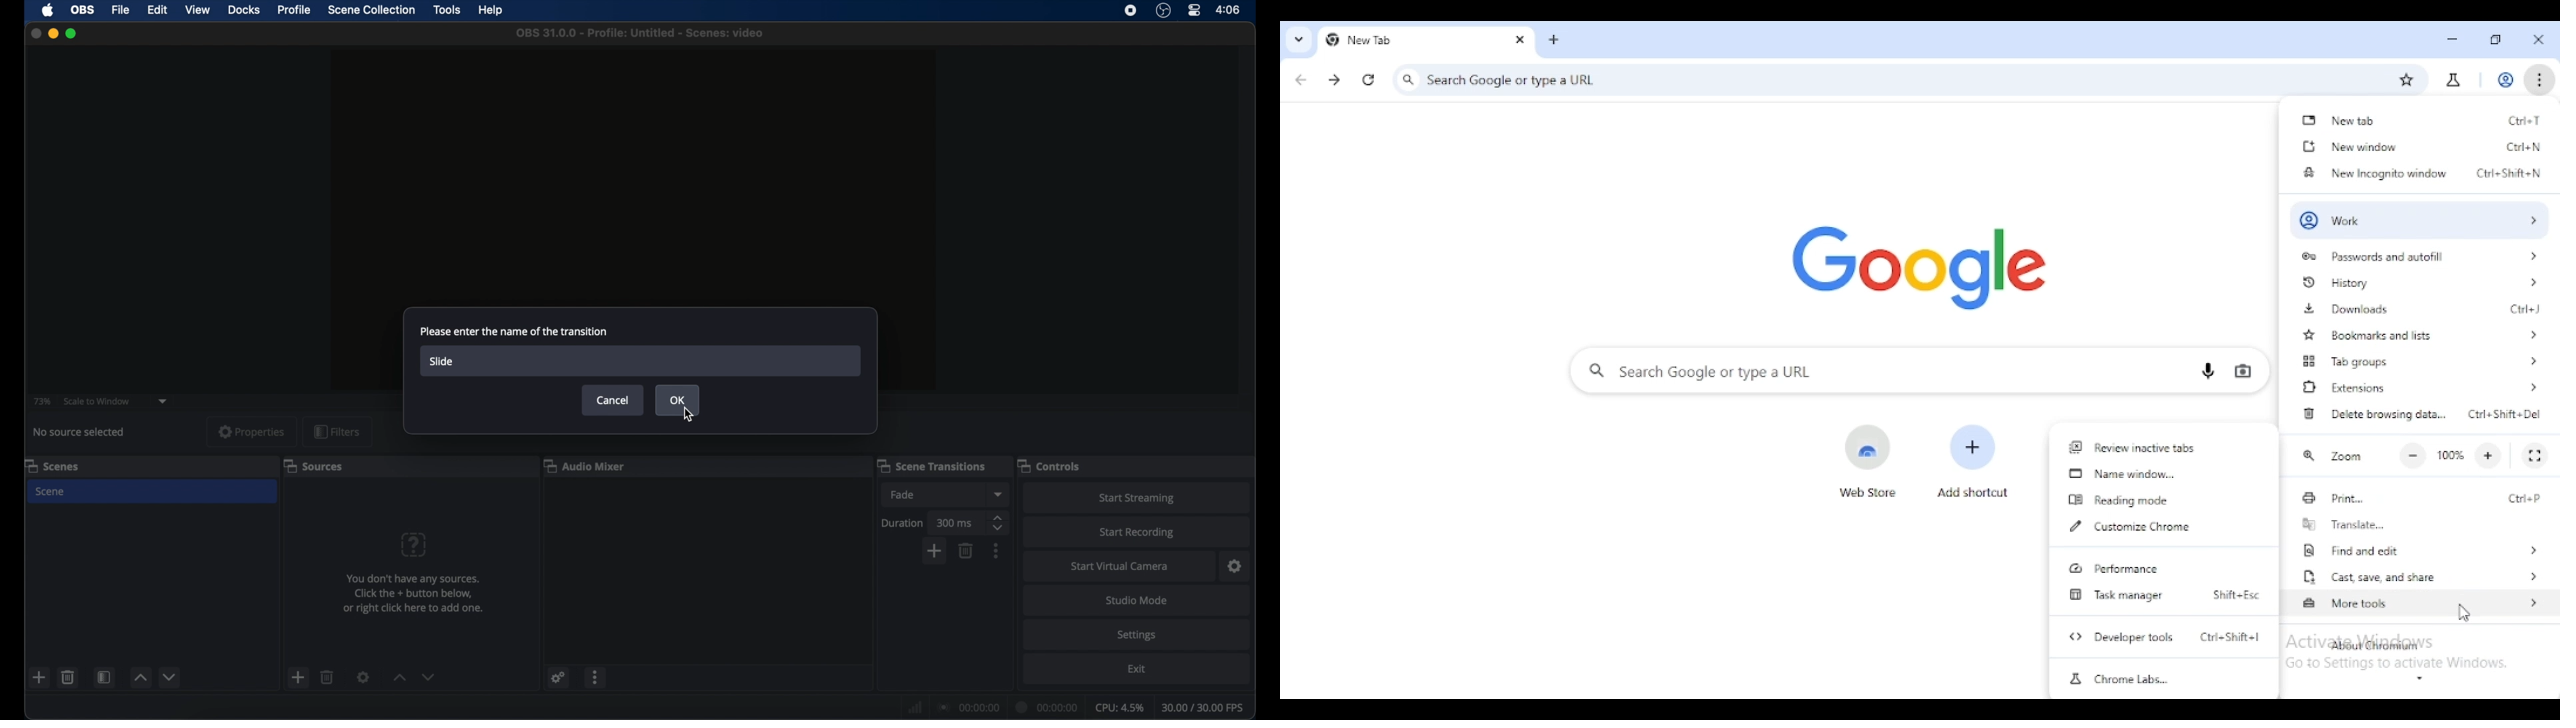 Image resolution: width=2576 pixels, height=728 pixels. What do you see at coordinates (157, 10) in the screenshot?
I see `edit` at bounding box center [157, 10].